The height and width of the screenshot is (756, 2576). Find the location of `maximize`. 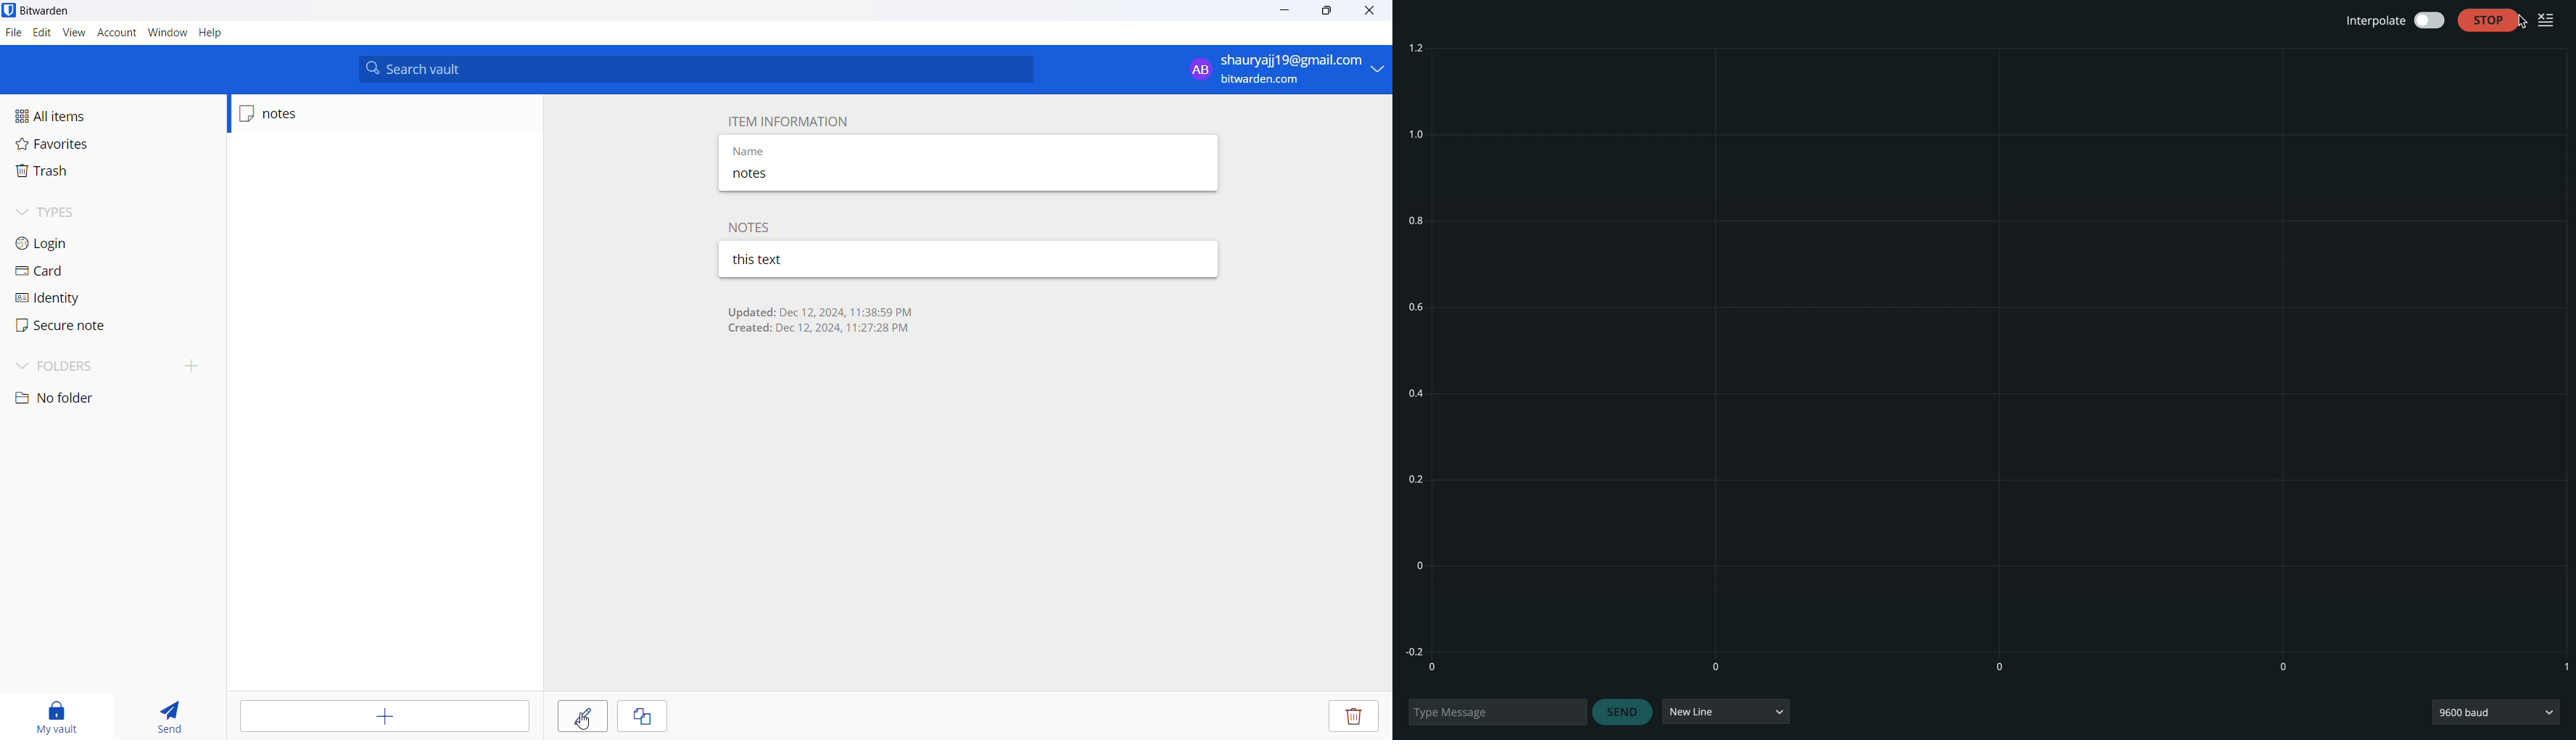

maximize is located at coordinates (1321, 11).